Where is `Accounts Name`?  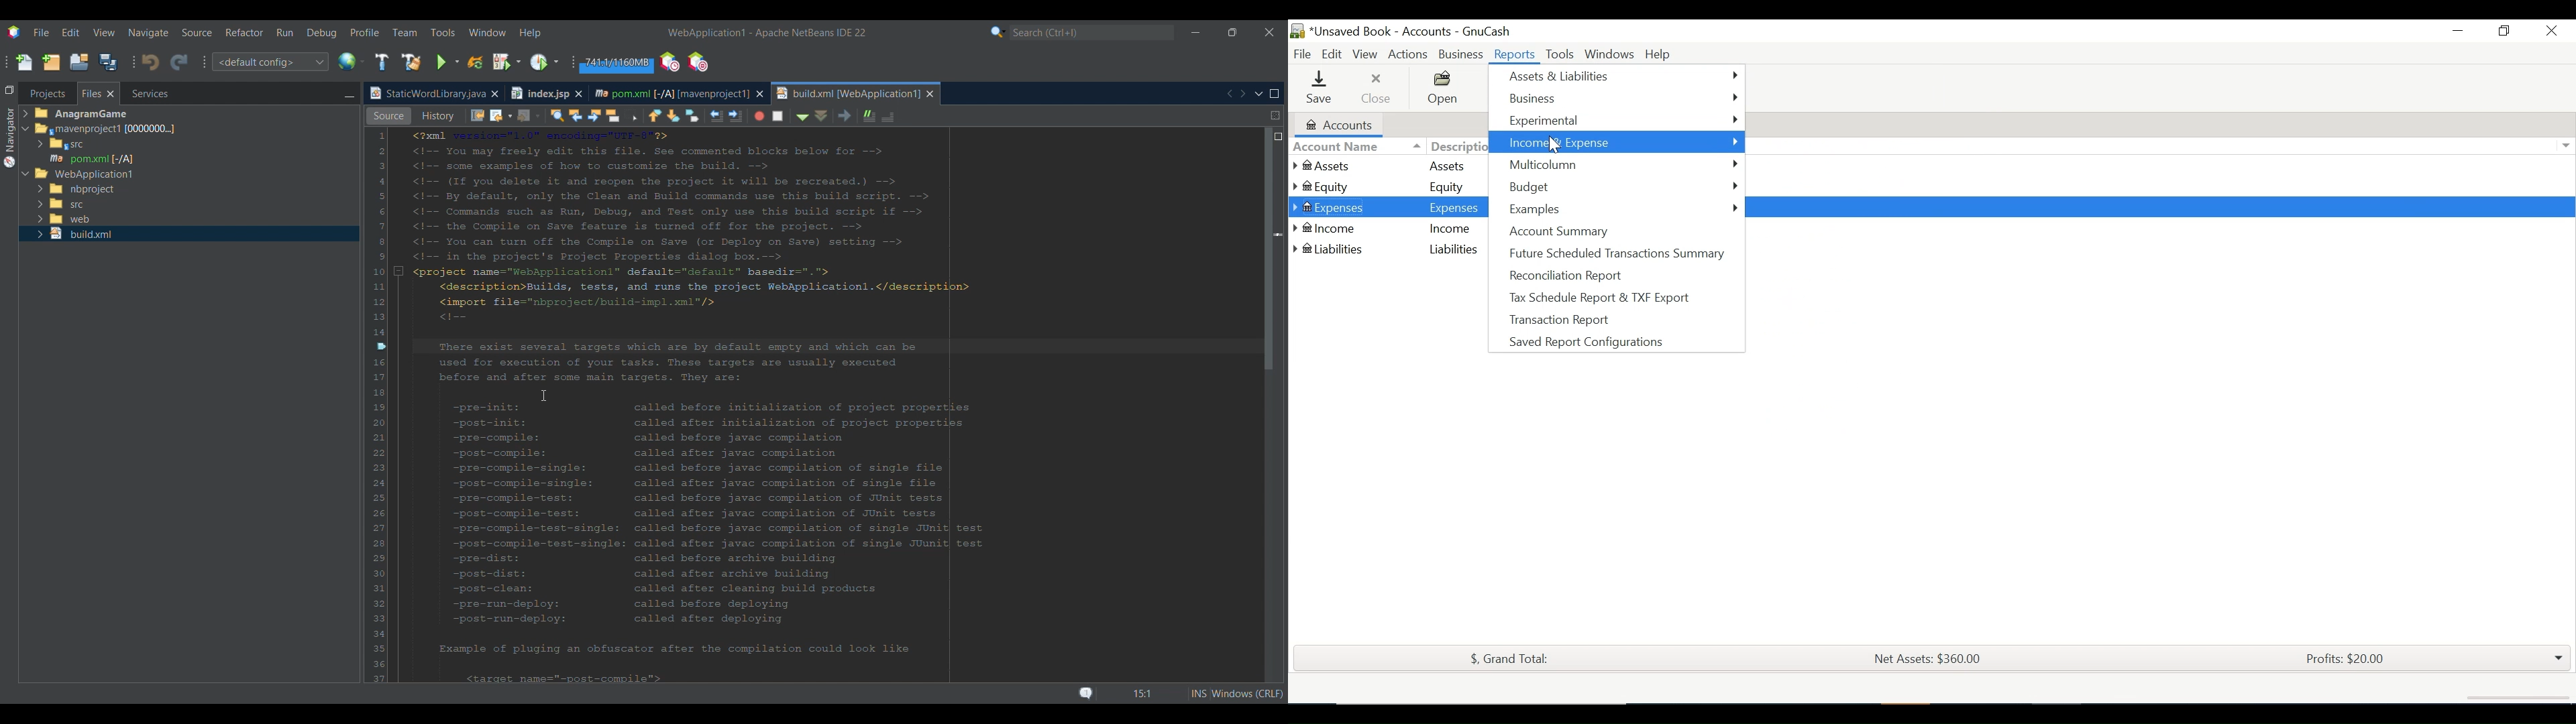
Accounts Name is located at coordinates (1402, 30).